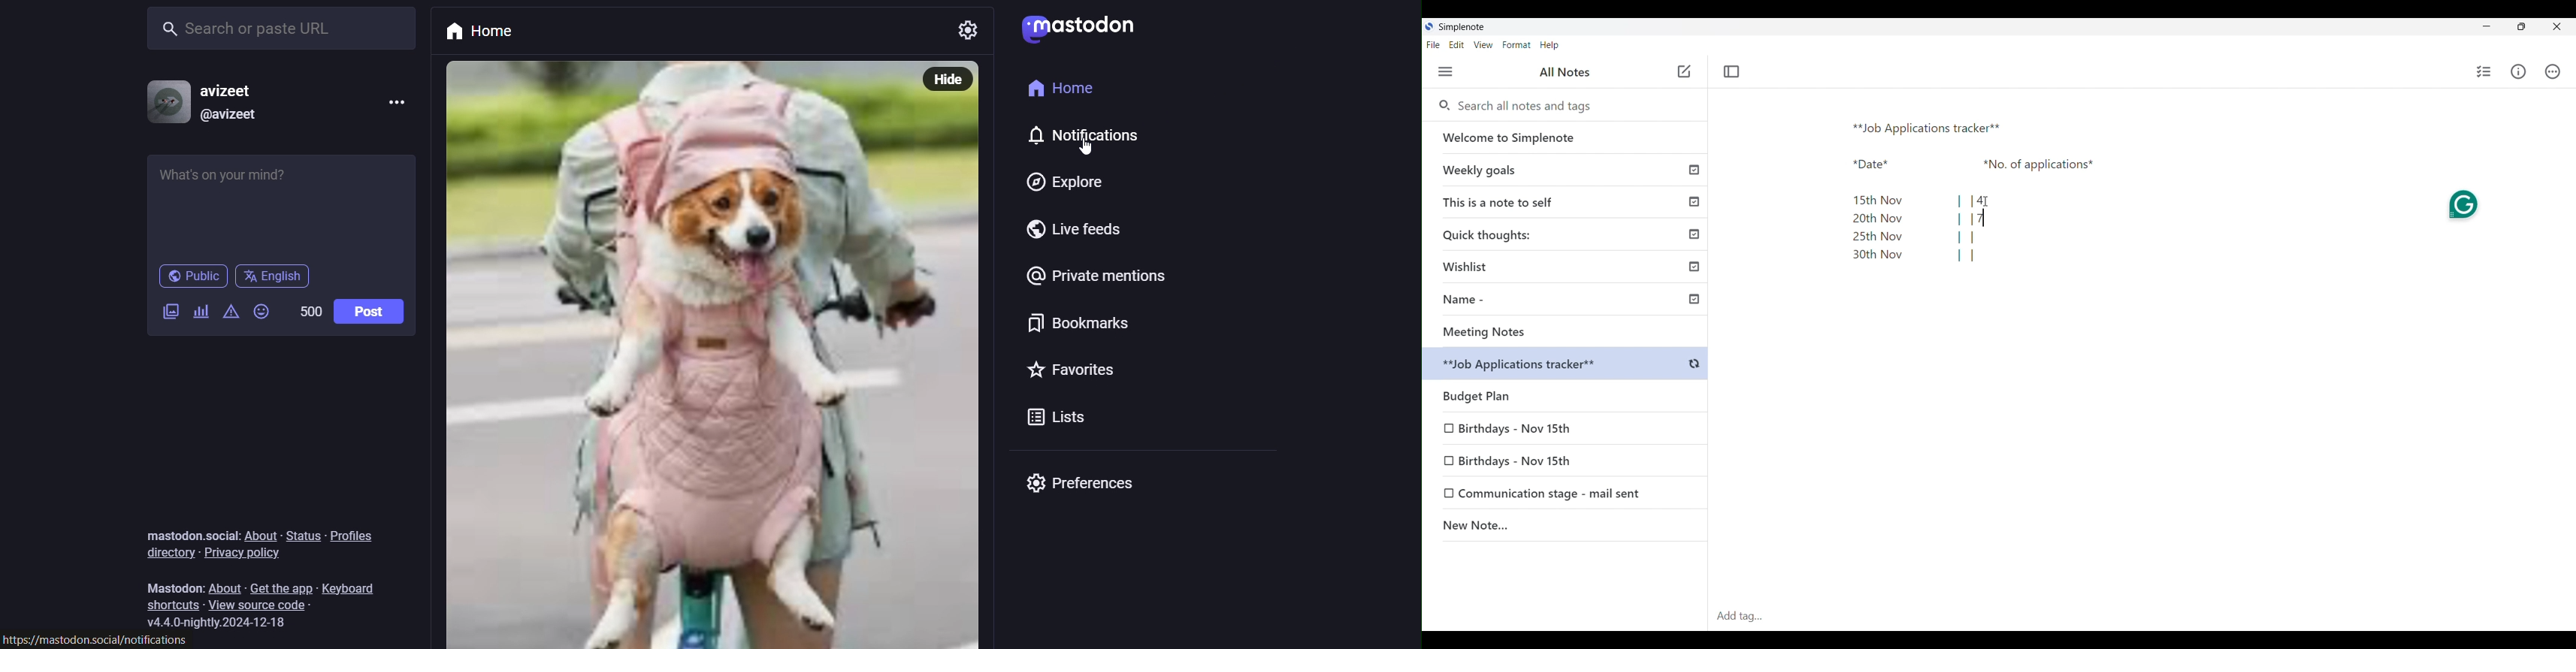 This screenshot has height=672, width=2576. Describe the element at coordinates (1567, 365) in the screenshot. I see `Budget Plan` at that location.